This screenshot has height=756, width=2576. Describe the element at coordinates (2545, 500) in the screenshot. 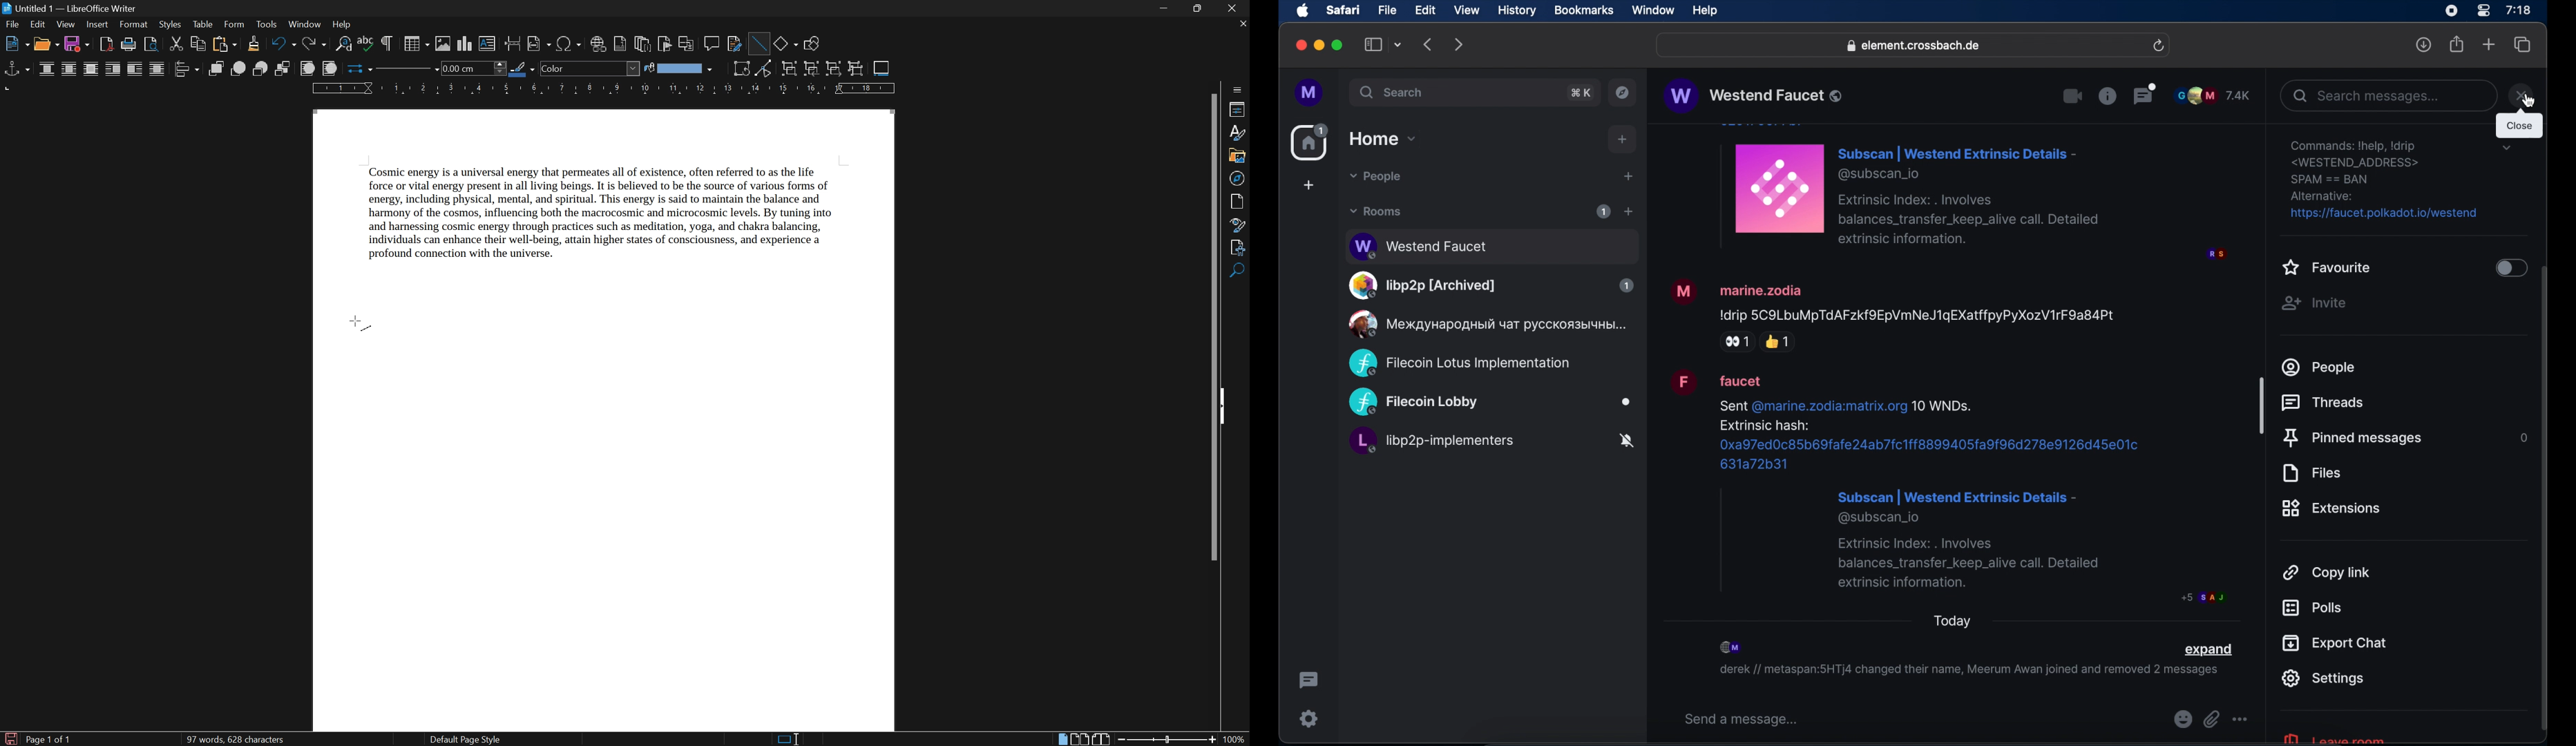

I see `scroll bar` at that location.